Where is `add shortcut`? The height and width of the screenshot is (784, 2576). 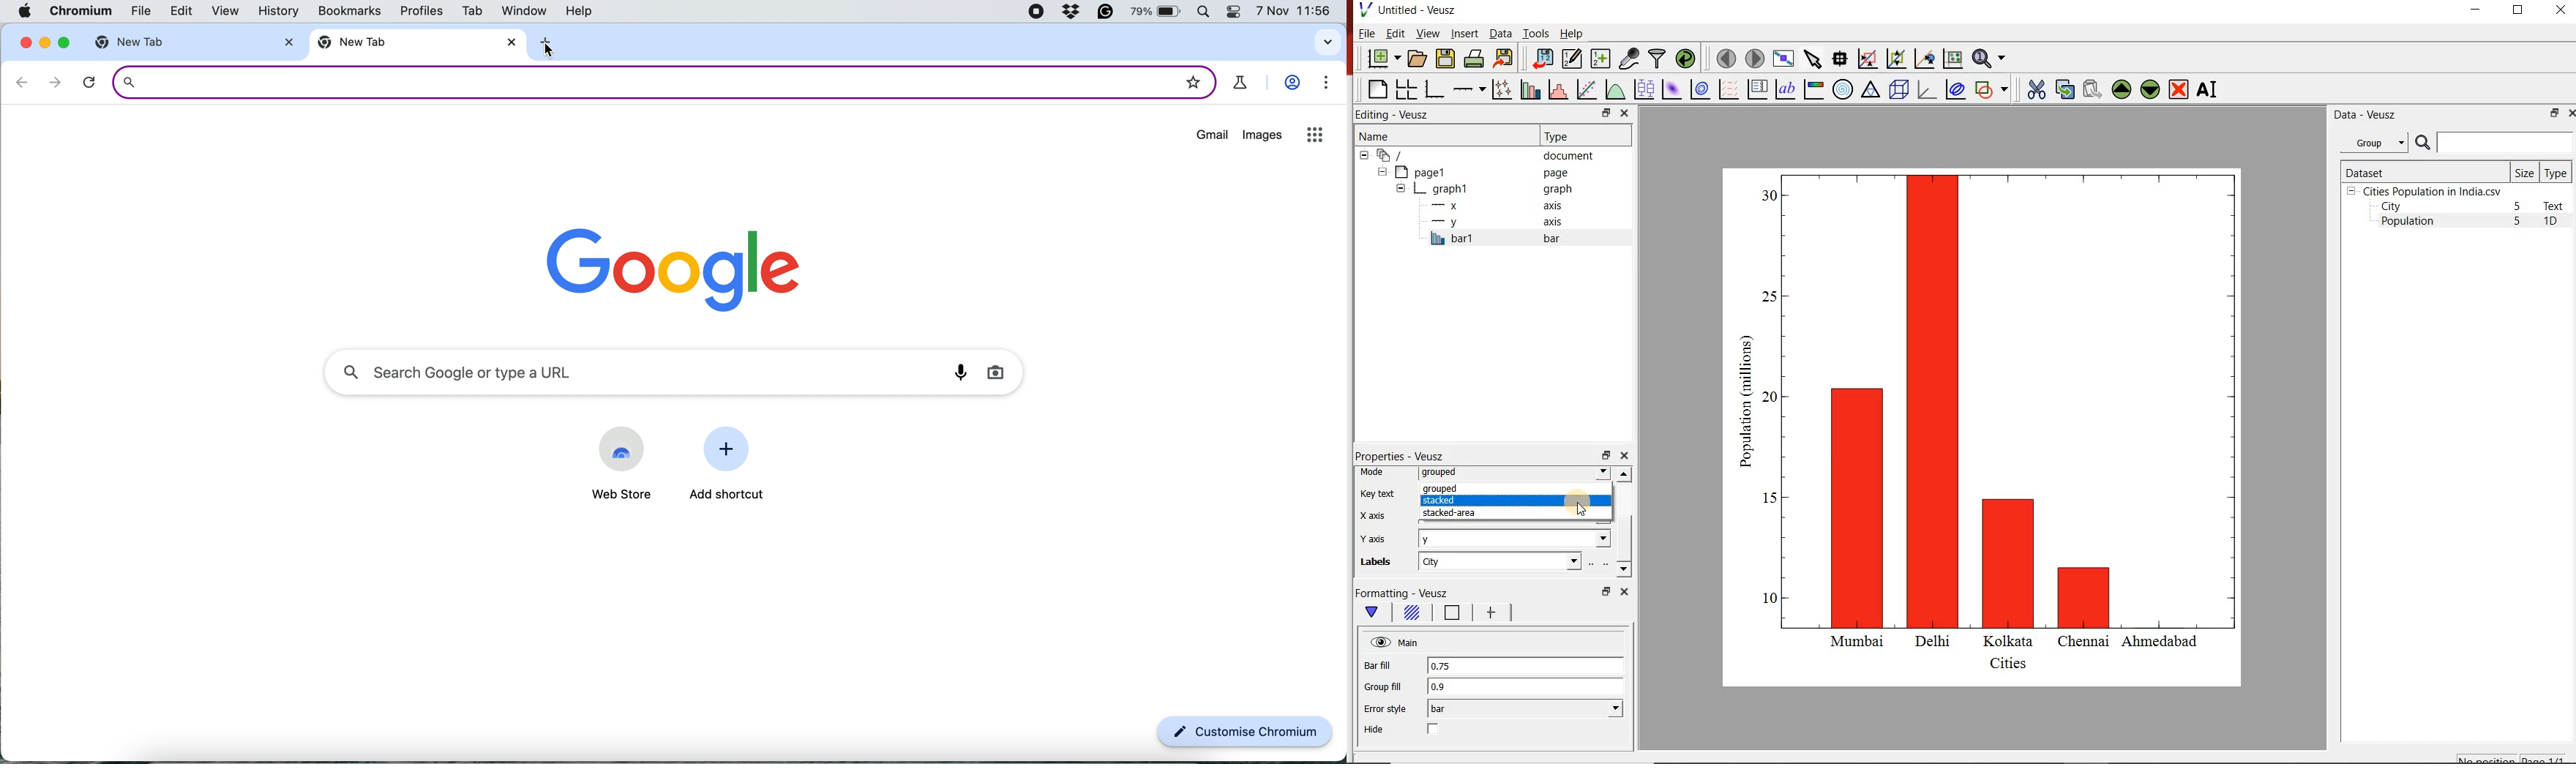 add shortcut is located at coordinates (730, 451).